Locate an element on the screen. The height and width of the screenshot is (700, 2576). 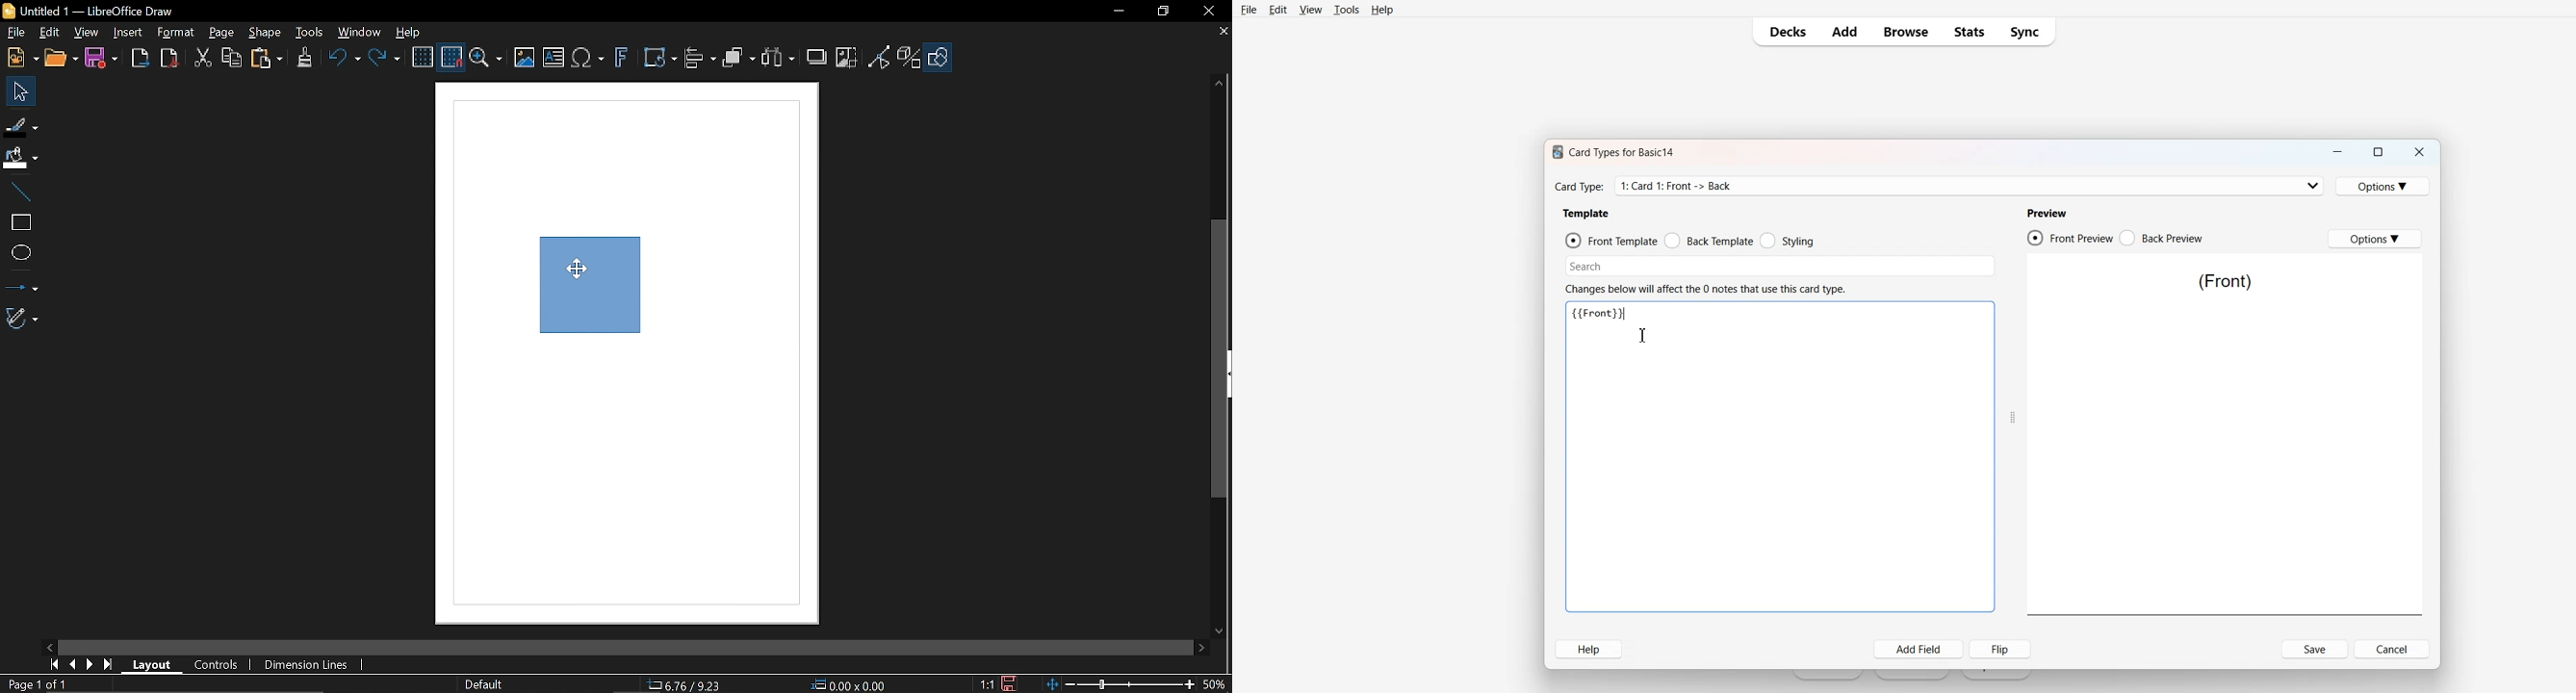
Edit is located at coordinates (1278, 10).